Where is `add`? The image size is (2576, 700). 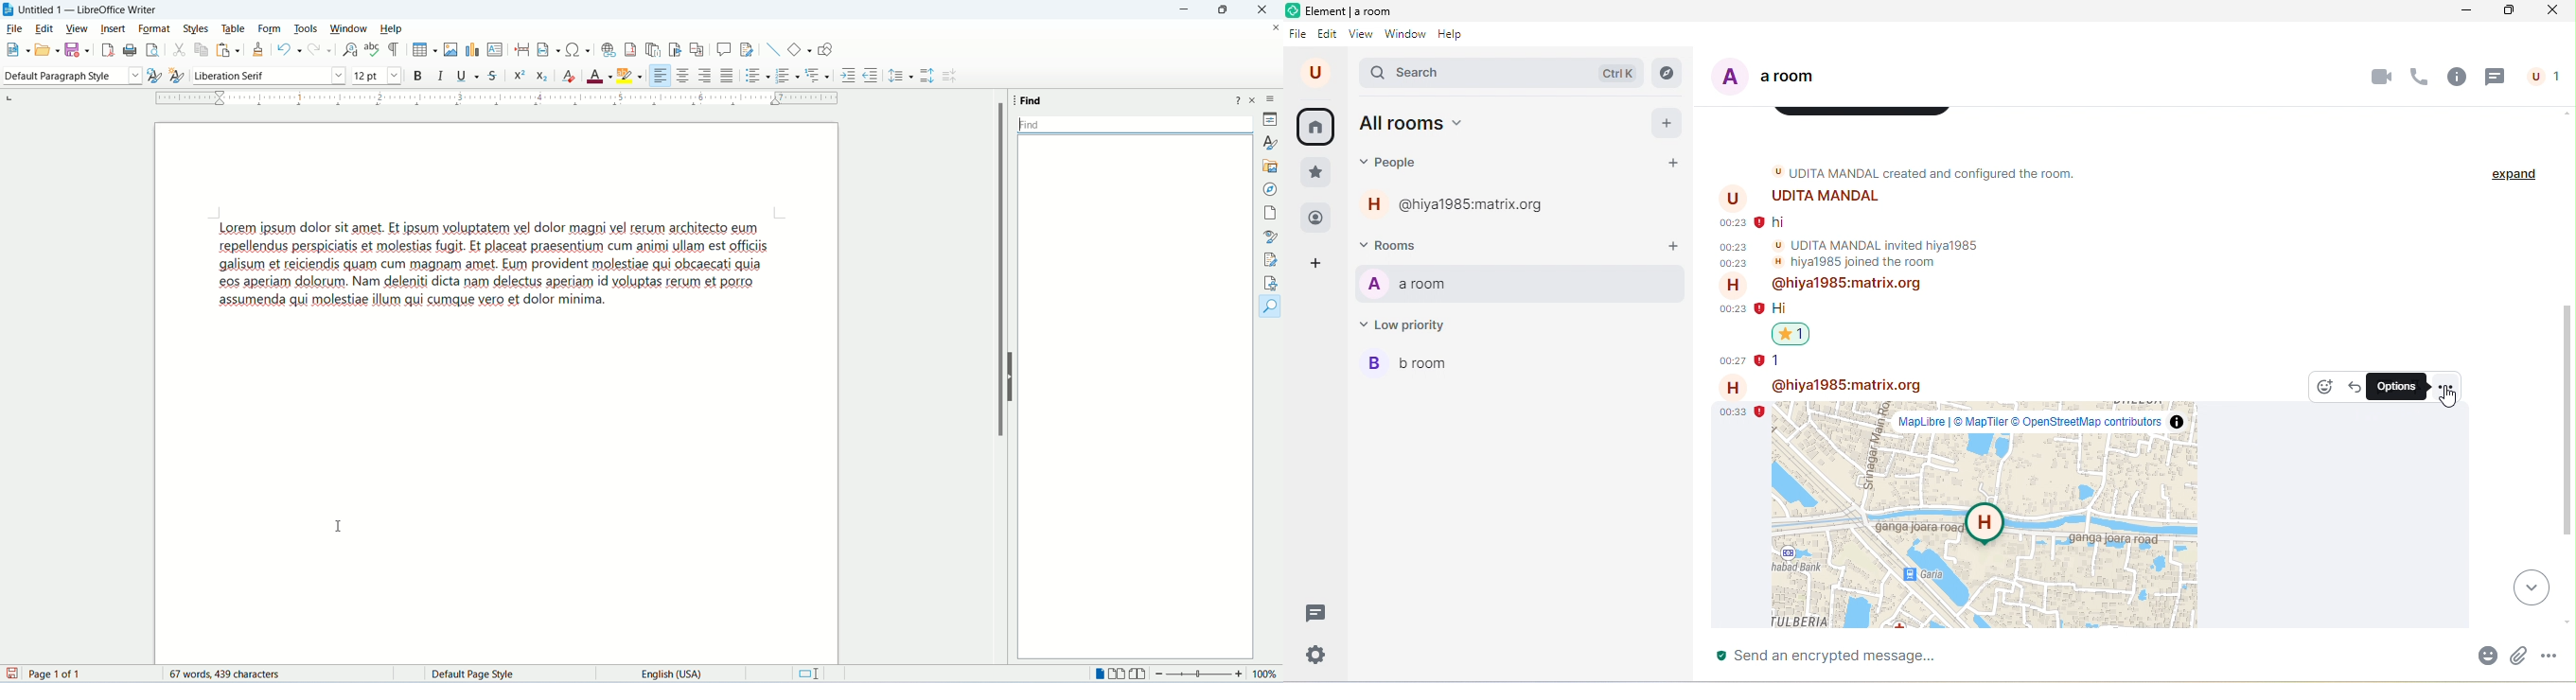 add is located at coordinates (1668, 123).